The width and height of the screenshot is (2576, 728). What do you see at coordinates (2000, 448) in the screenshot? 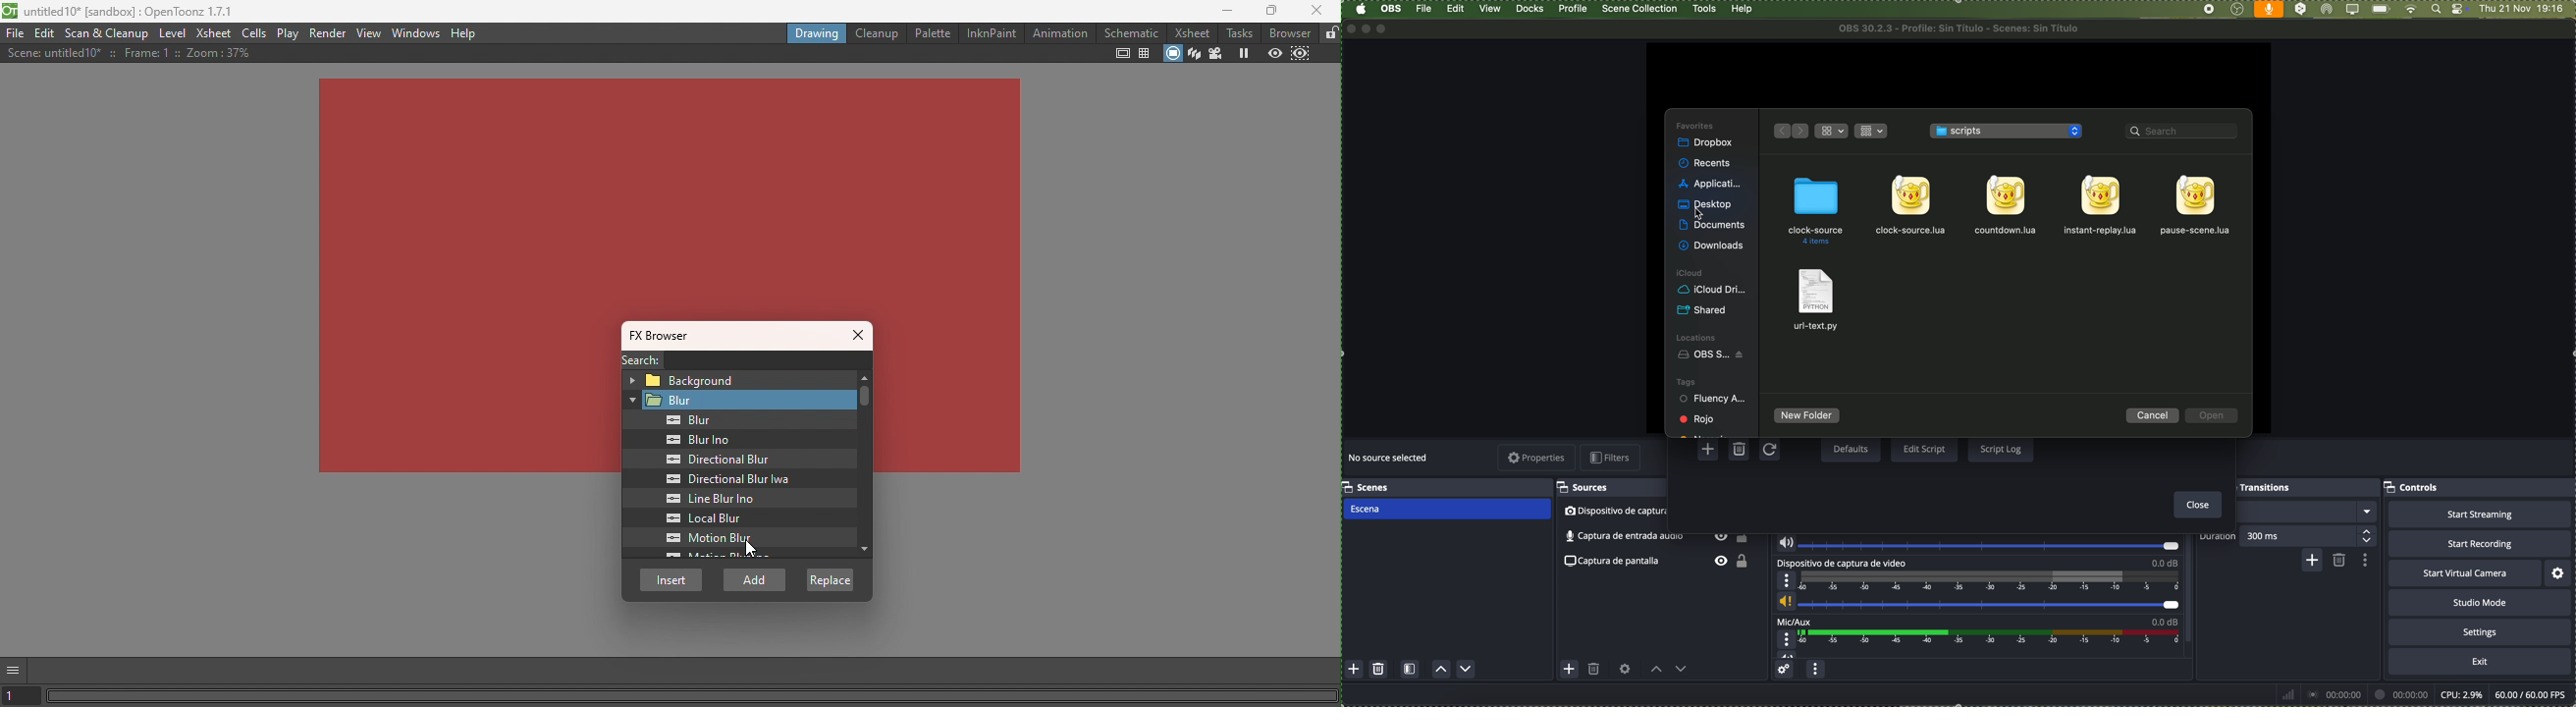
I see `script log button` at bounding box center [2000, 448].